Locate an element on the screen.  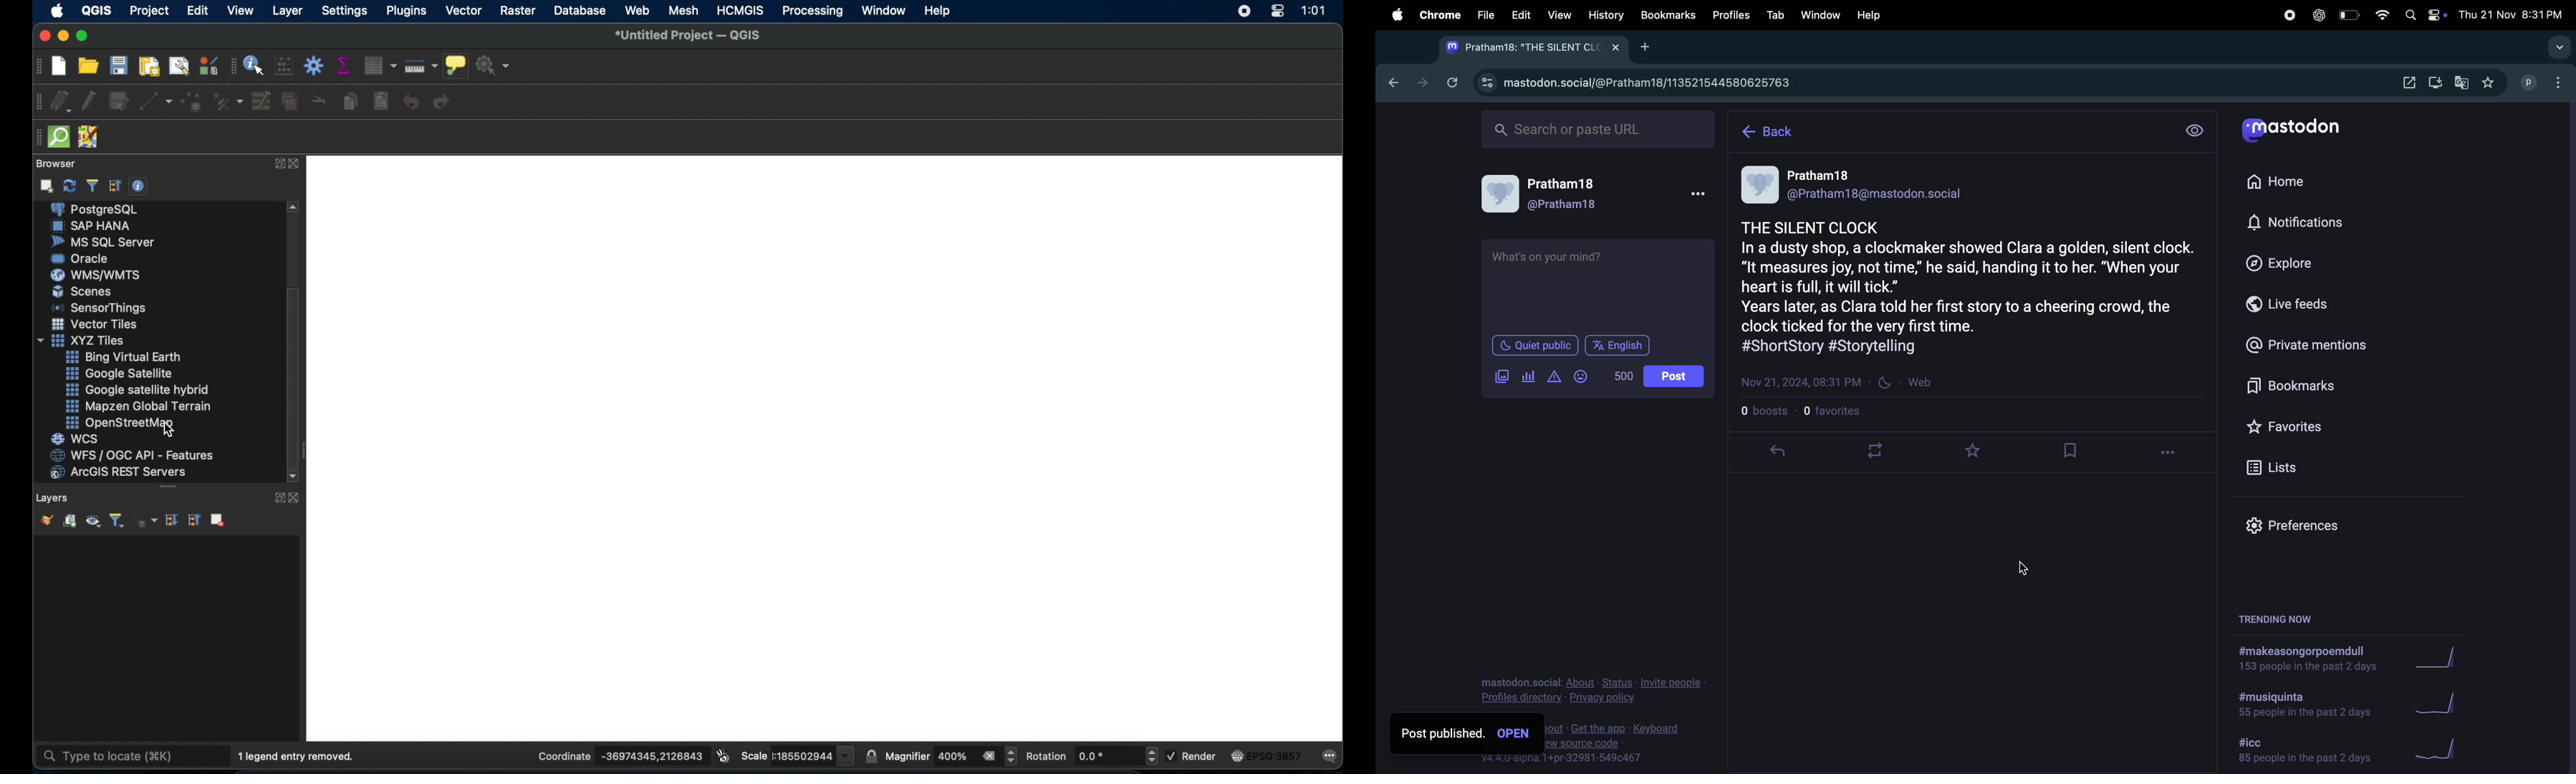
bookmarks is located at coordinates (2291, 386).